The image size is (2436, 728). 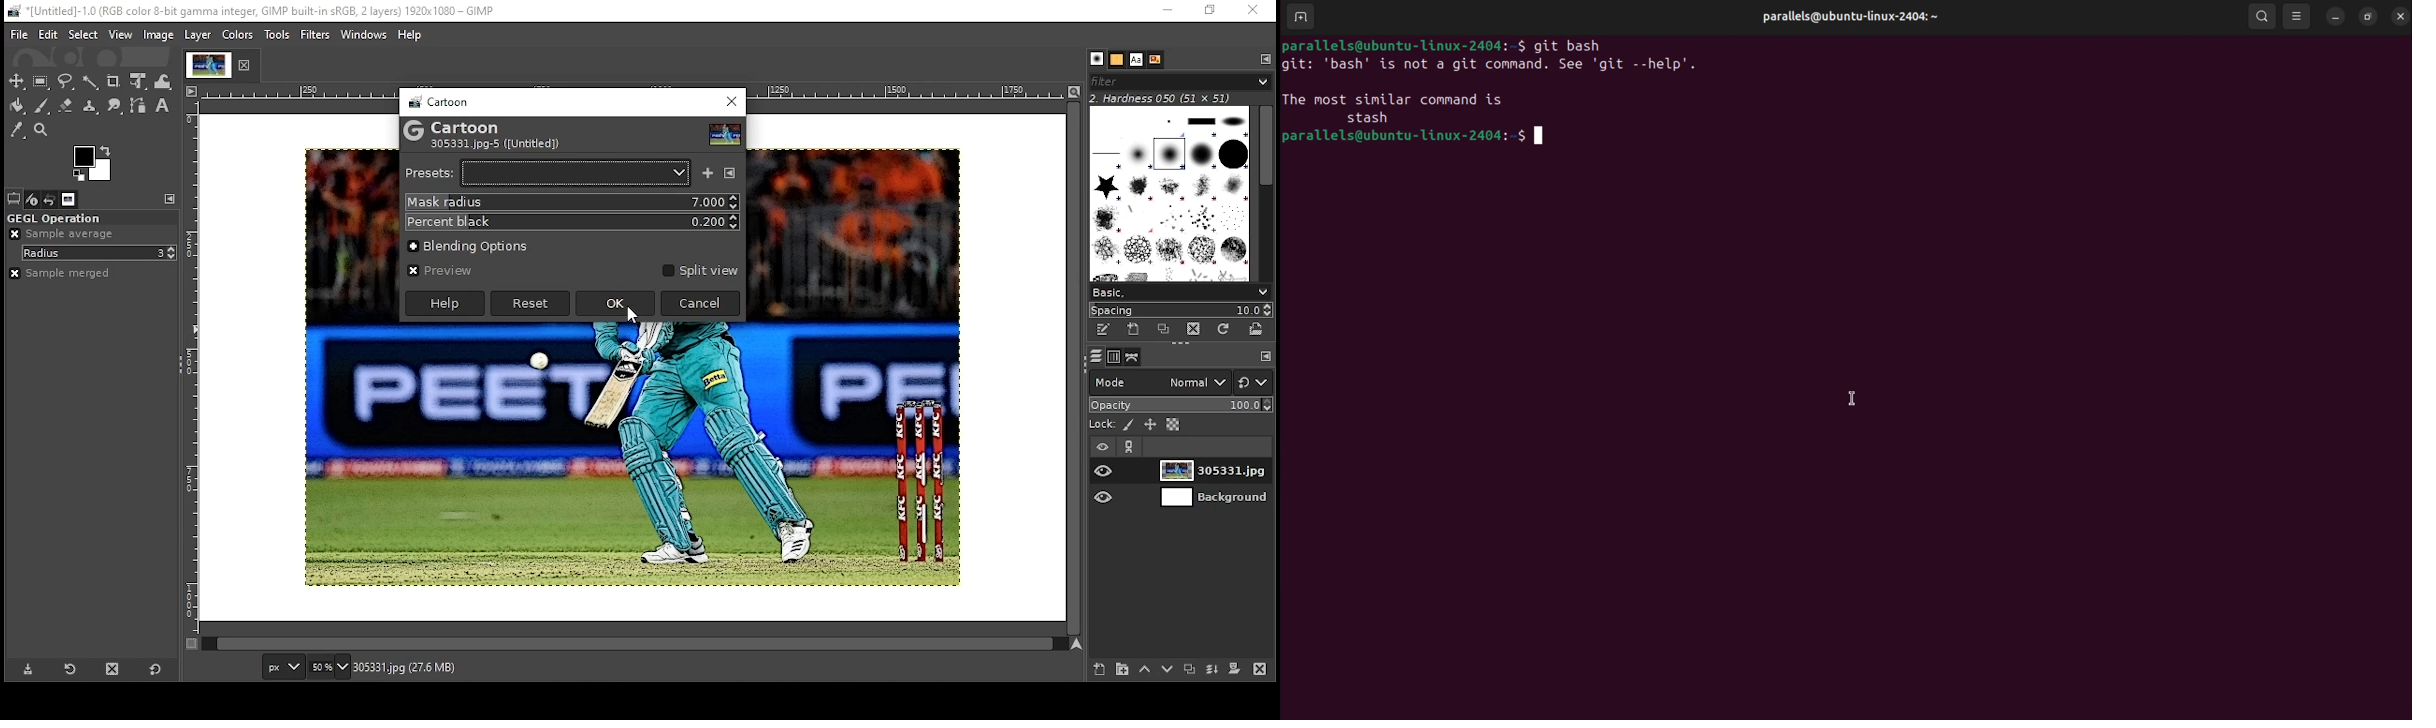 What do you see at coordinates (29, 669) in the screenshot?
I see `save tool preset` at bounding box center [29, 669].